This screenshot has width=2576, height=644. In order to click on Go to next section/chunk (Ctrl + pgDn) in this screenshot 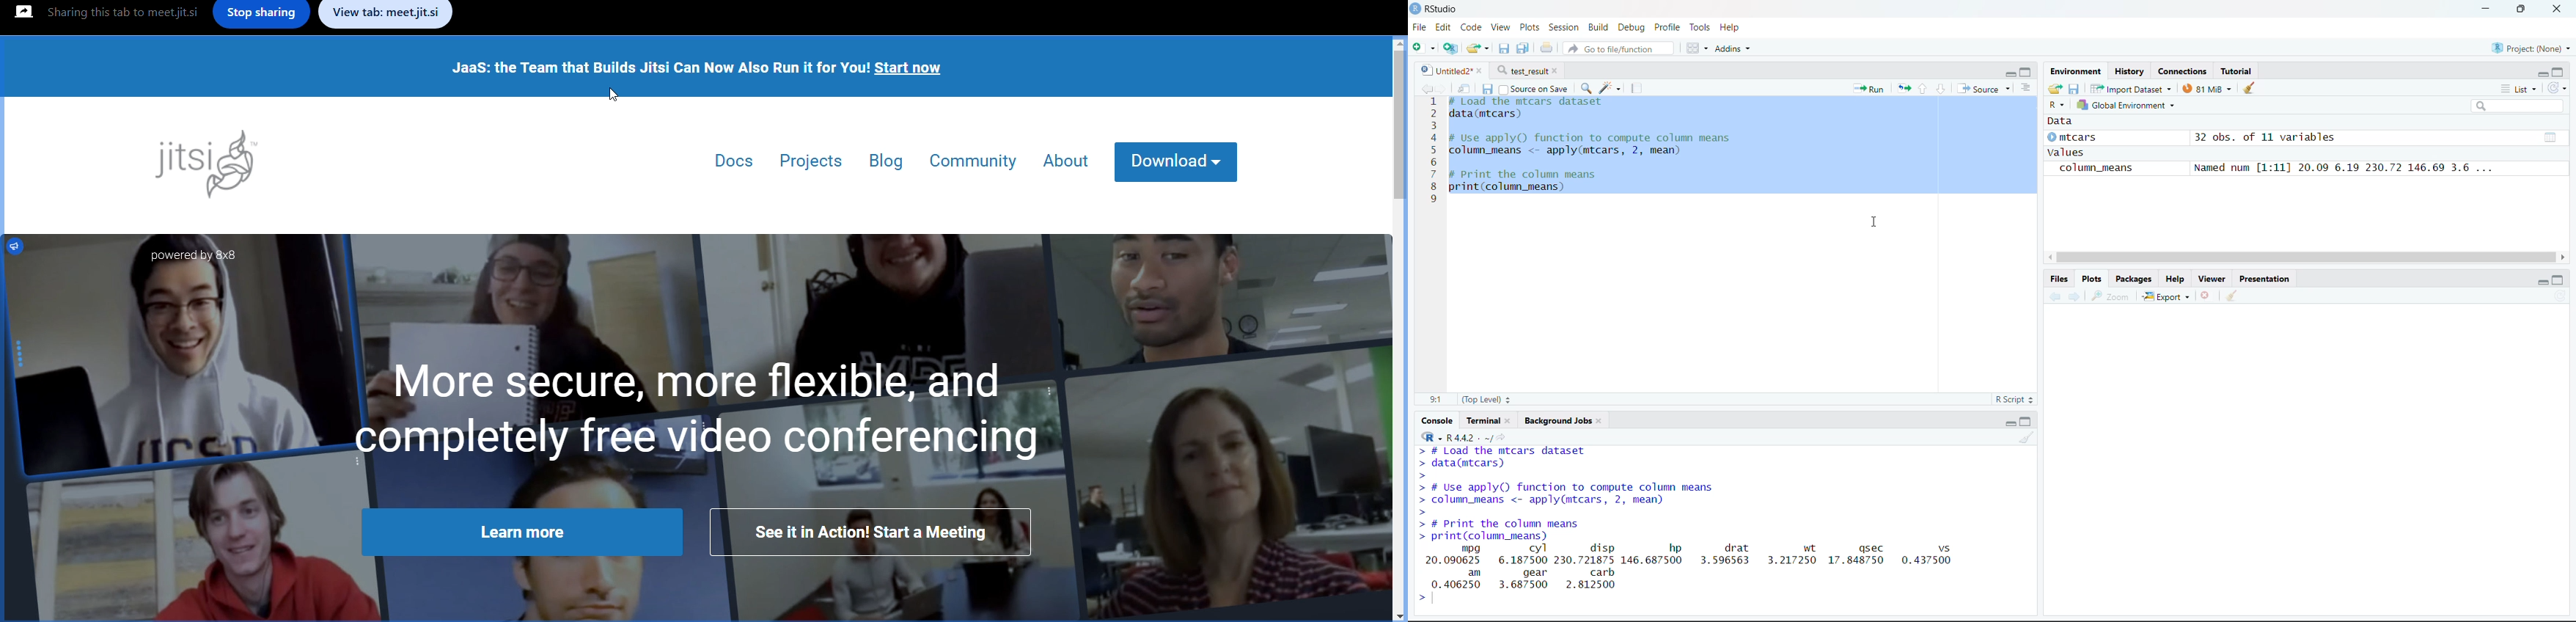, I will do `click(1940, 88)`.